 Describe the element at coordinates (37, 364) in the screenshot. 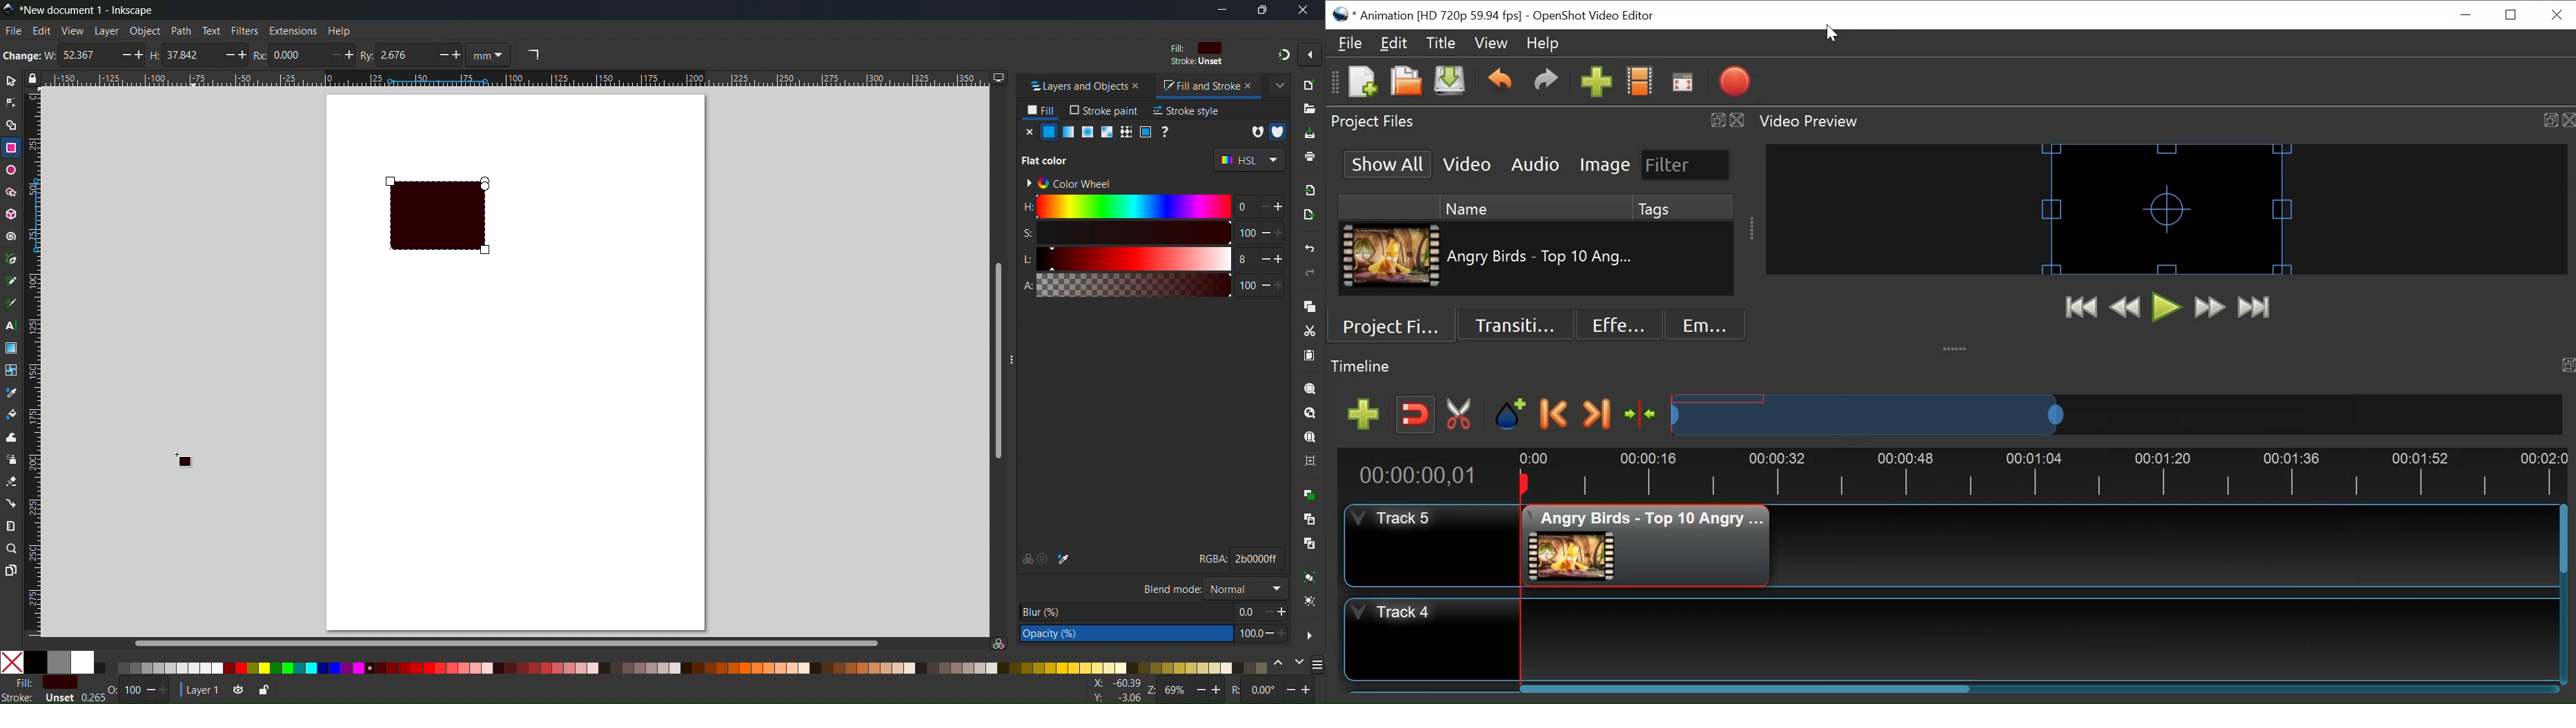

I see `Vertical Millimeter scale ` at that location.